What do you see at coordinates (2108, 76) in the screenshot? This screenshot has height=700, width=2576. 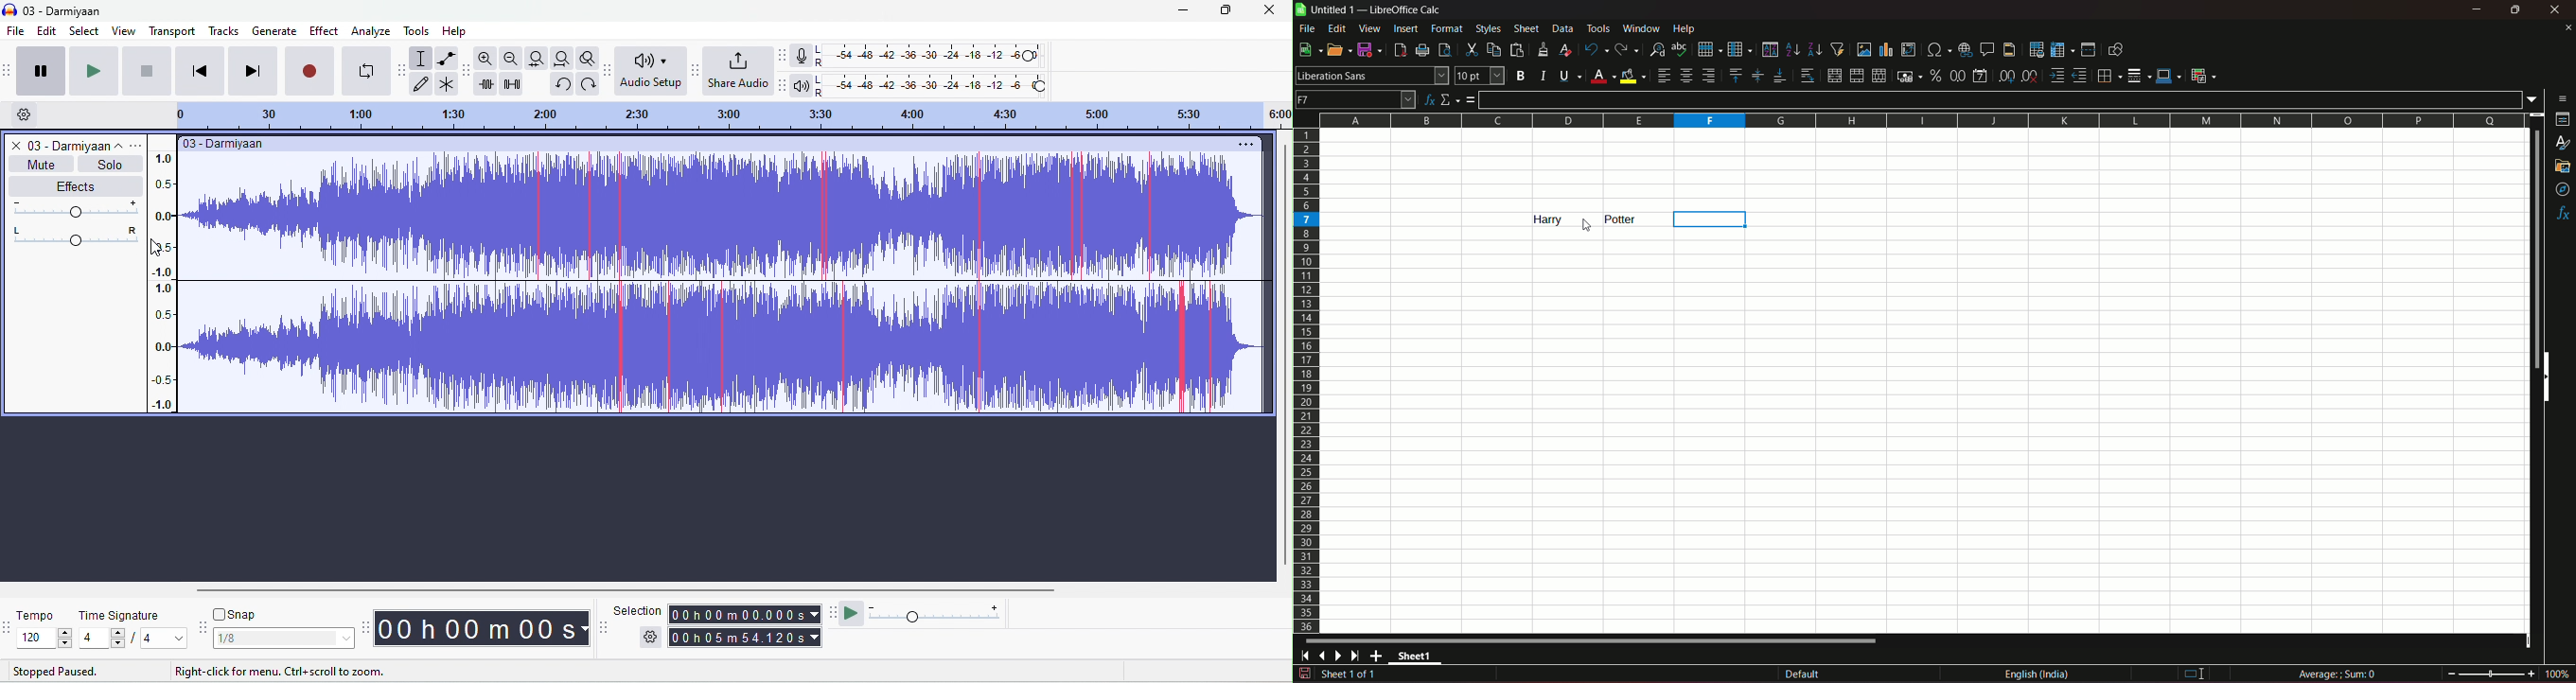 I see `borders` at bounding box center [2108, 76].